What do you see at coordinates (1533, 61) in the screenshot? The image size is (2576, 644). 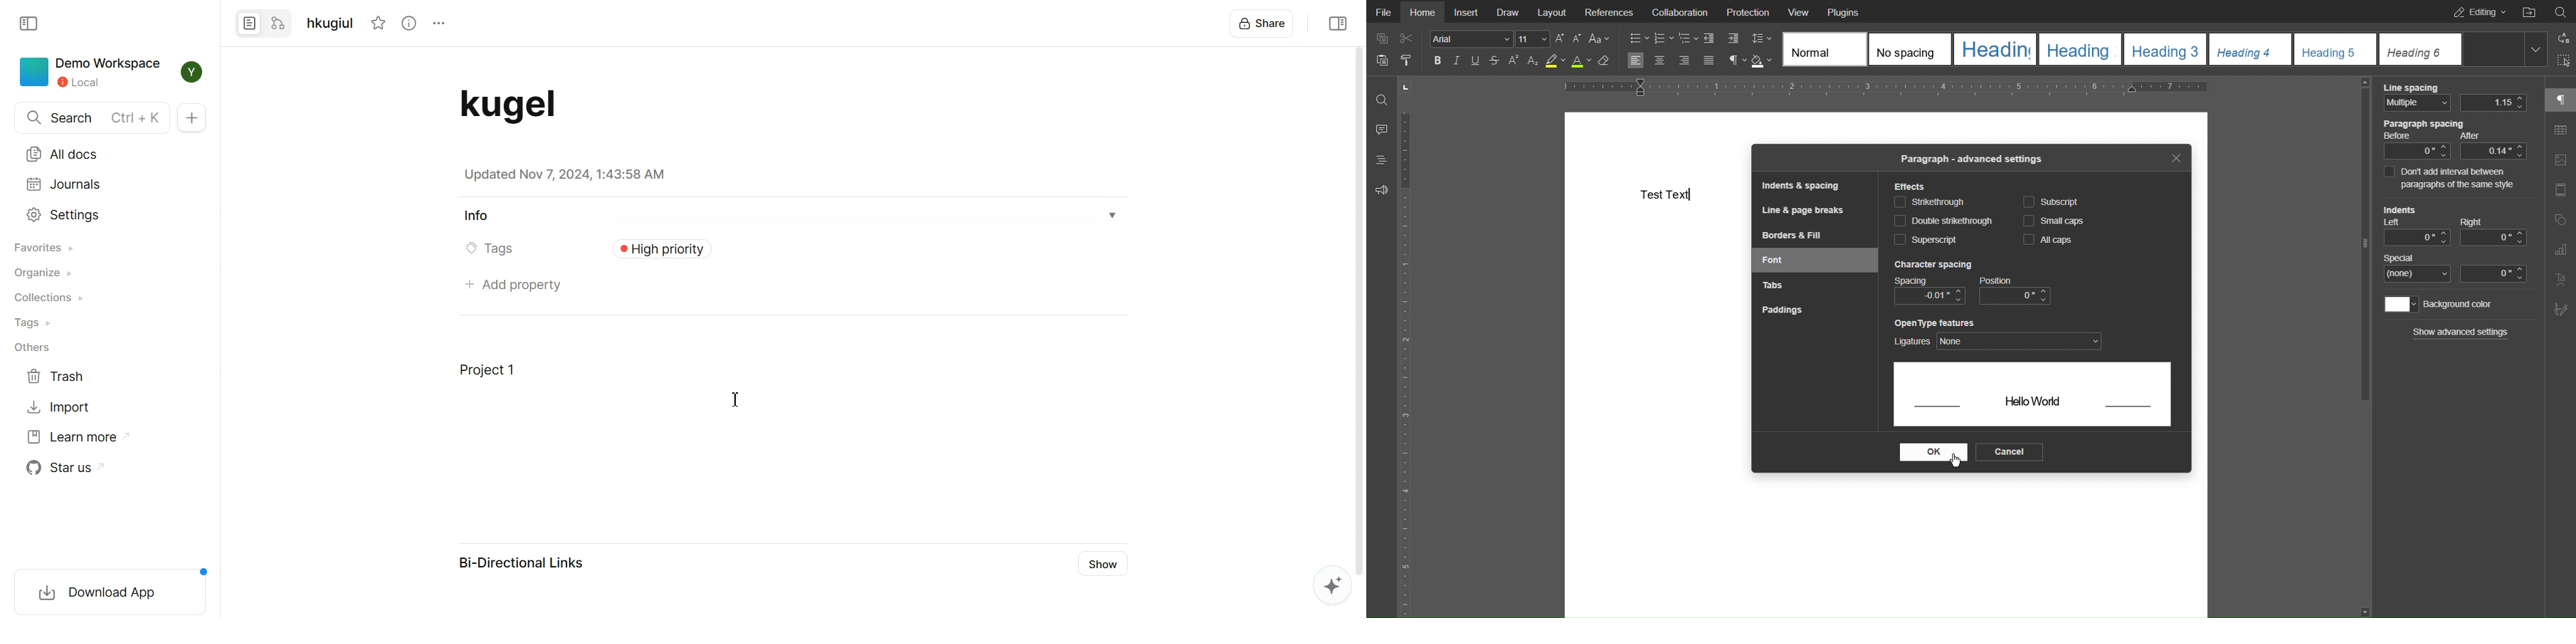 I see `Subscript` at bounding box center [1533, 61].